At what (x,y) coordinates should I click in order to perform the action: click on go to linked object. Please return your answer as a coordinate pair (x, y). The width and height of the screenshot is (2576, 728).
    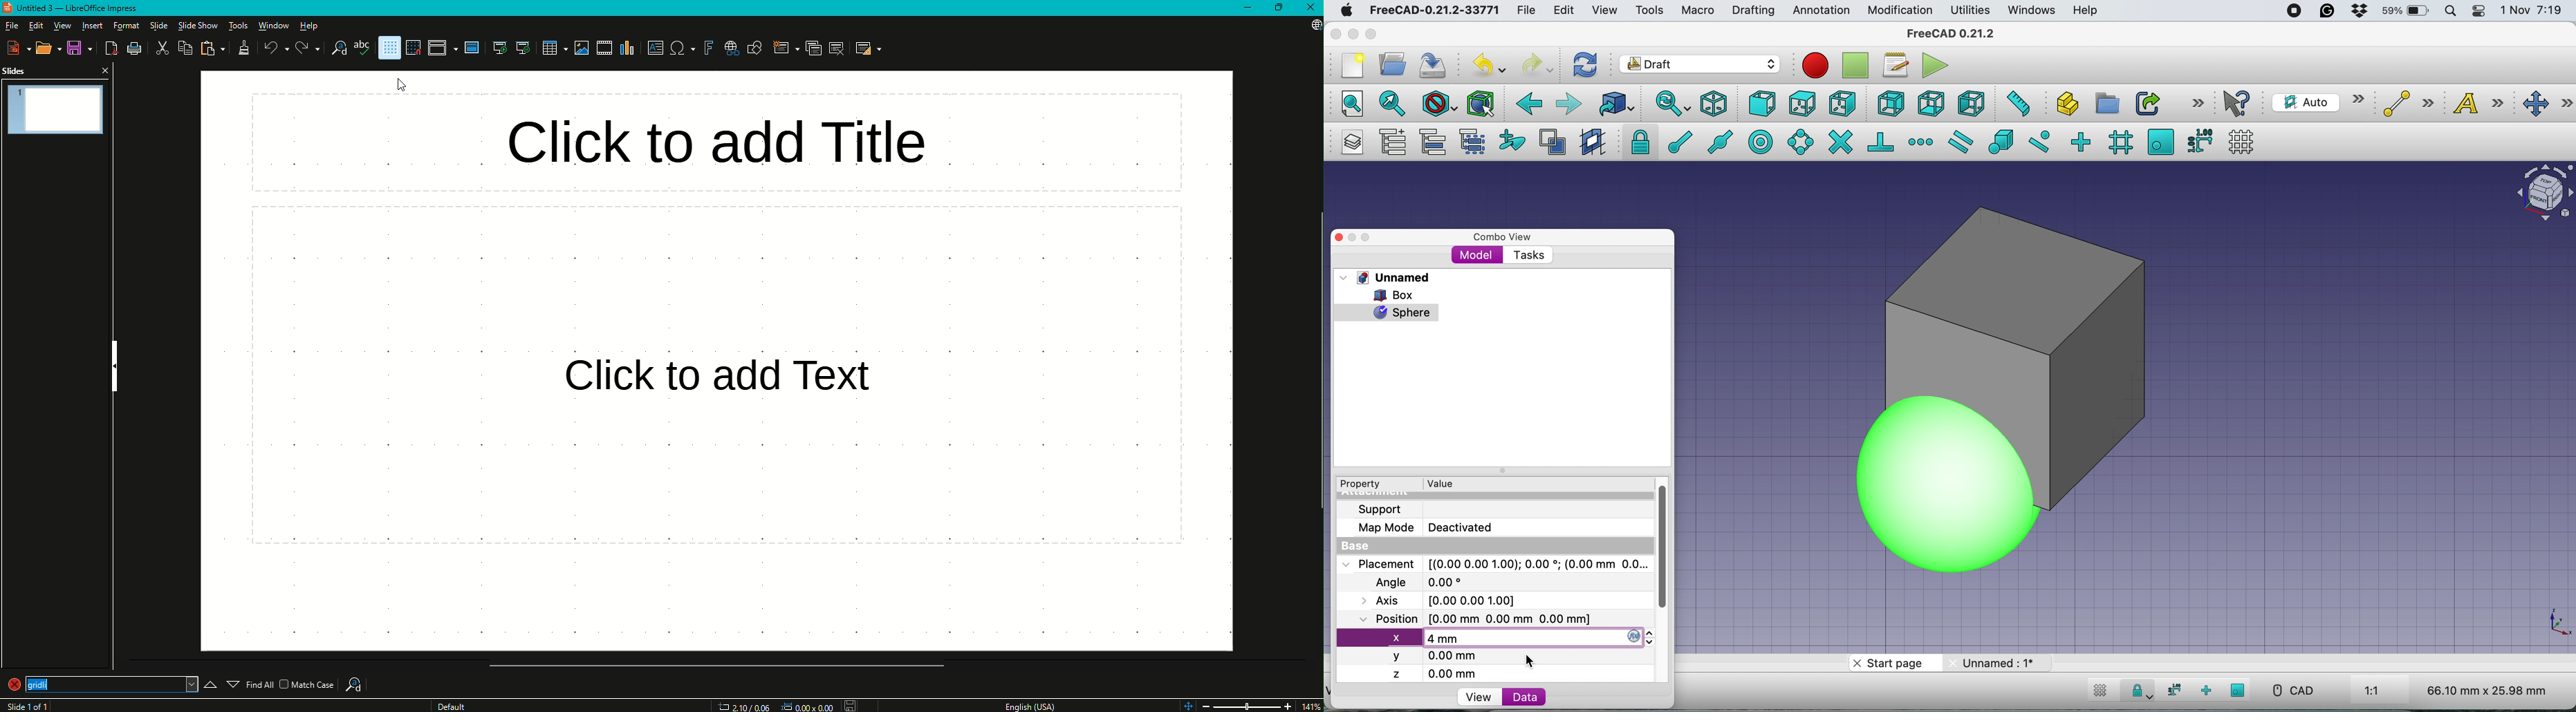
    Looking at the image, I should click on (1616, 104).